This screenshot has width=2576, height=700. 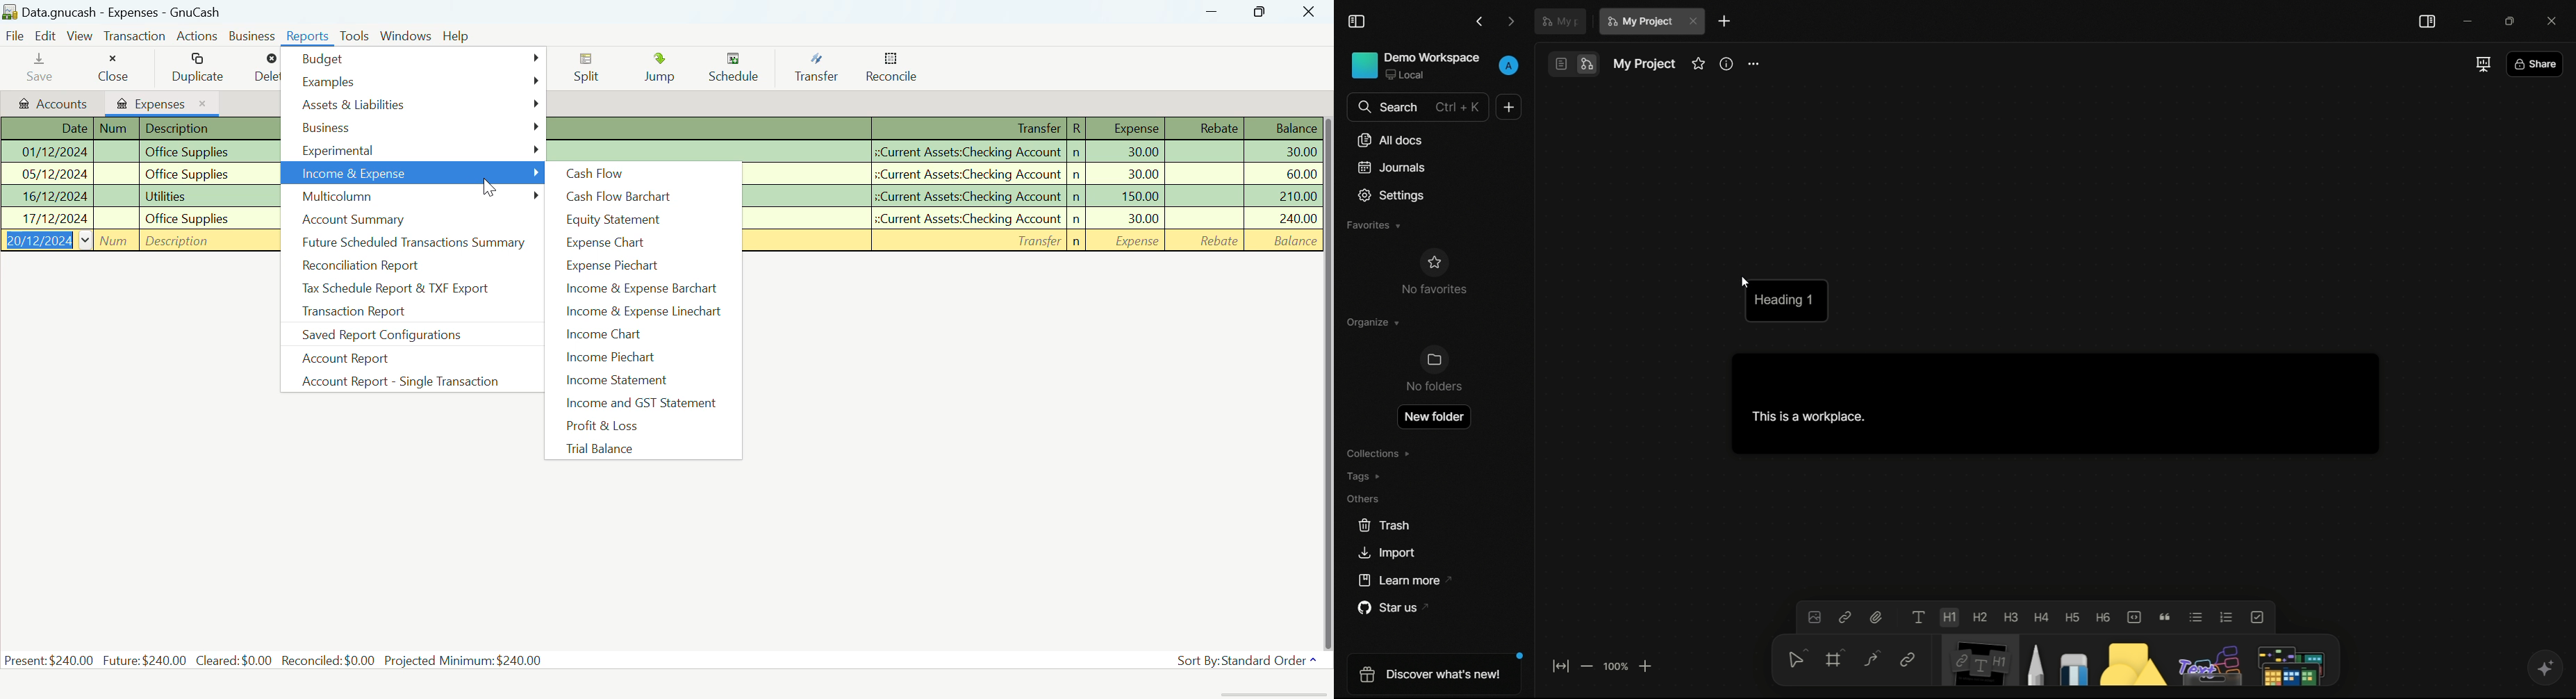 I want to click on new folder, so click(x=1434, y=414).